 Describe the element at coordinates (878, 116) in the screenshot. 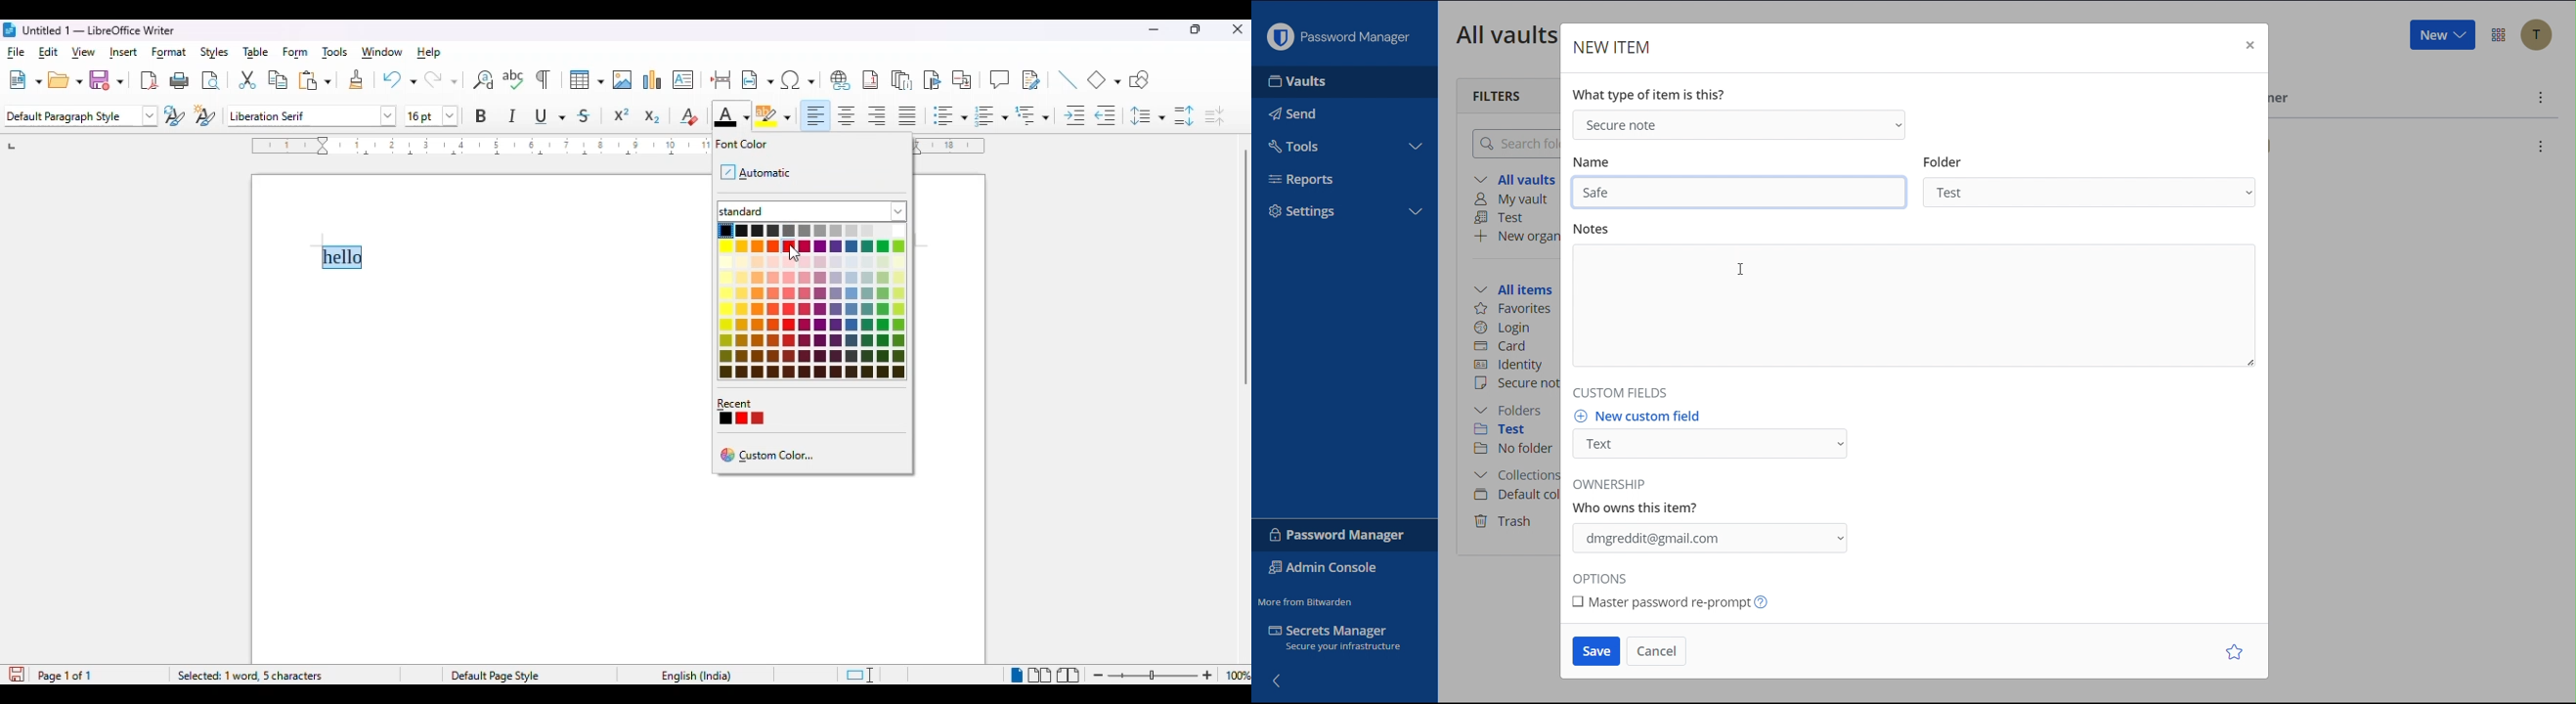

I see `align right` at that location.